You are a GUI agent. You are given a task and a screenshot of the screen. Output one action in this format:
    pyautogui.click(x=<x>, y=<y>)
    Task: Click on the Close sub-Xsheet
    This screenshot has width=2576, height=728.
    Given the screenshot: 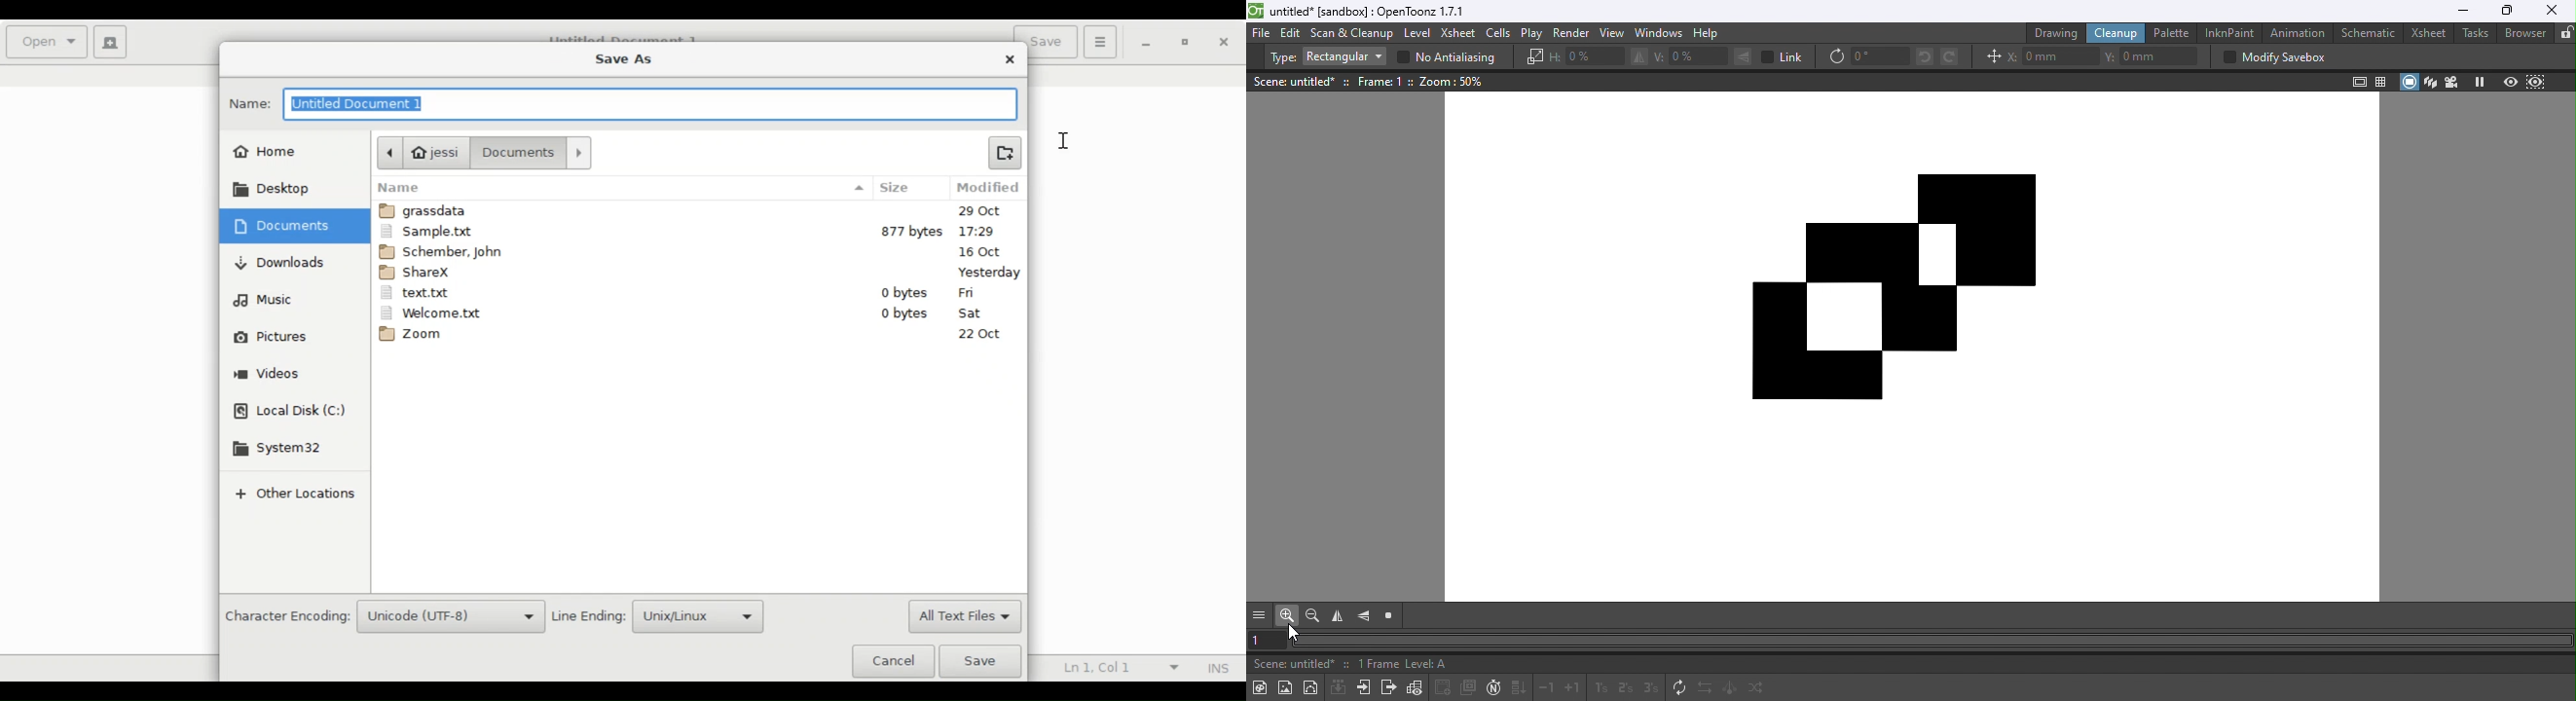 What is the action you would take?
    pyautogui.click(x=1386, y=689)
    